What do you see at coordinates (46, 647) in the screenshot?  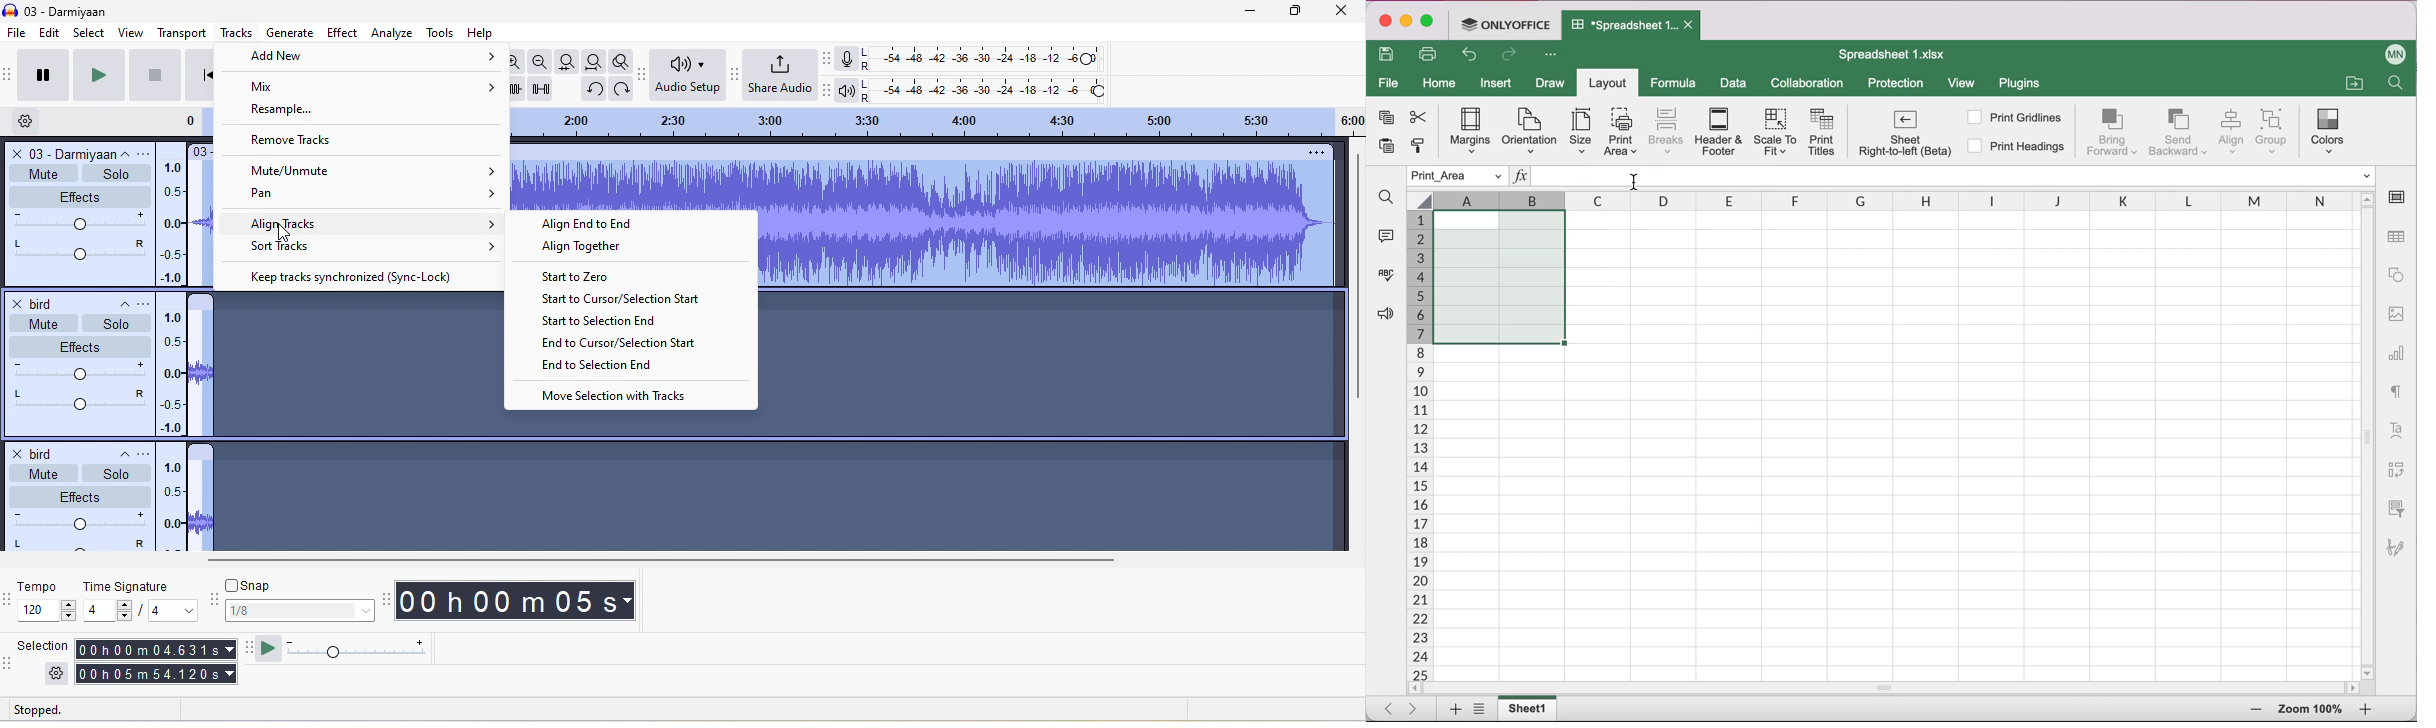 I see `selection` at bounding box center [46, 647].